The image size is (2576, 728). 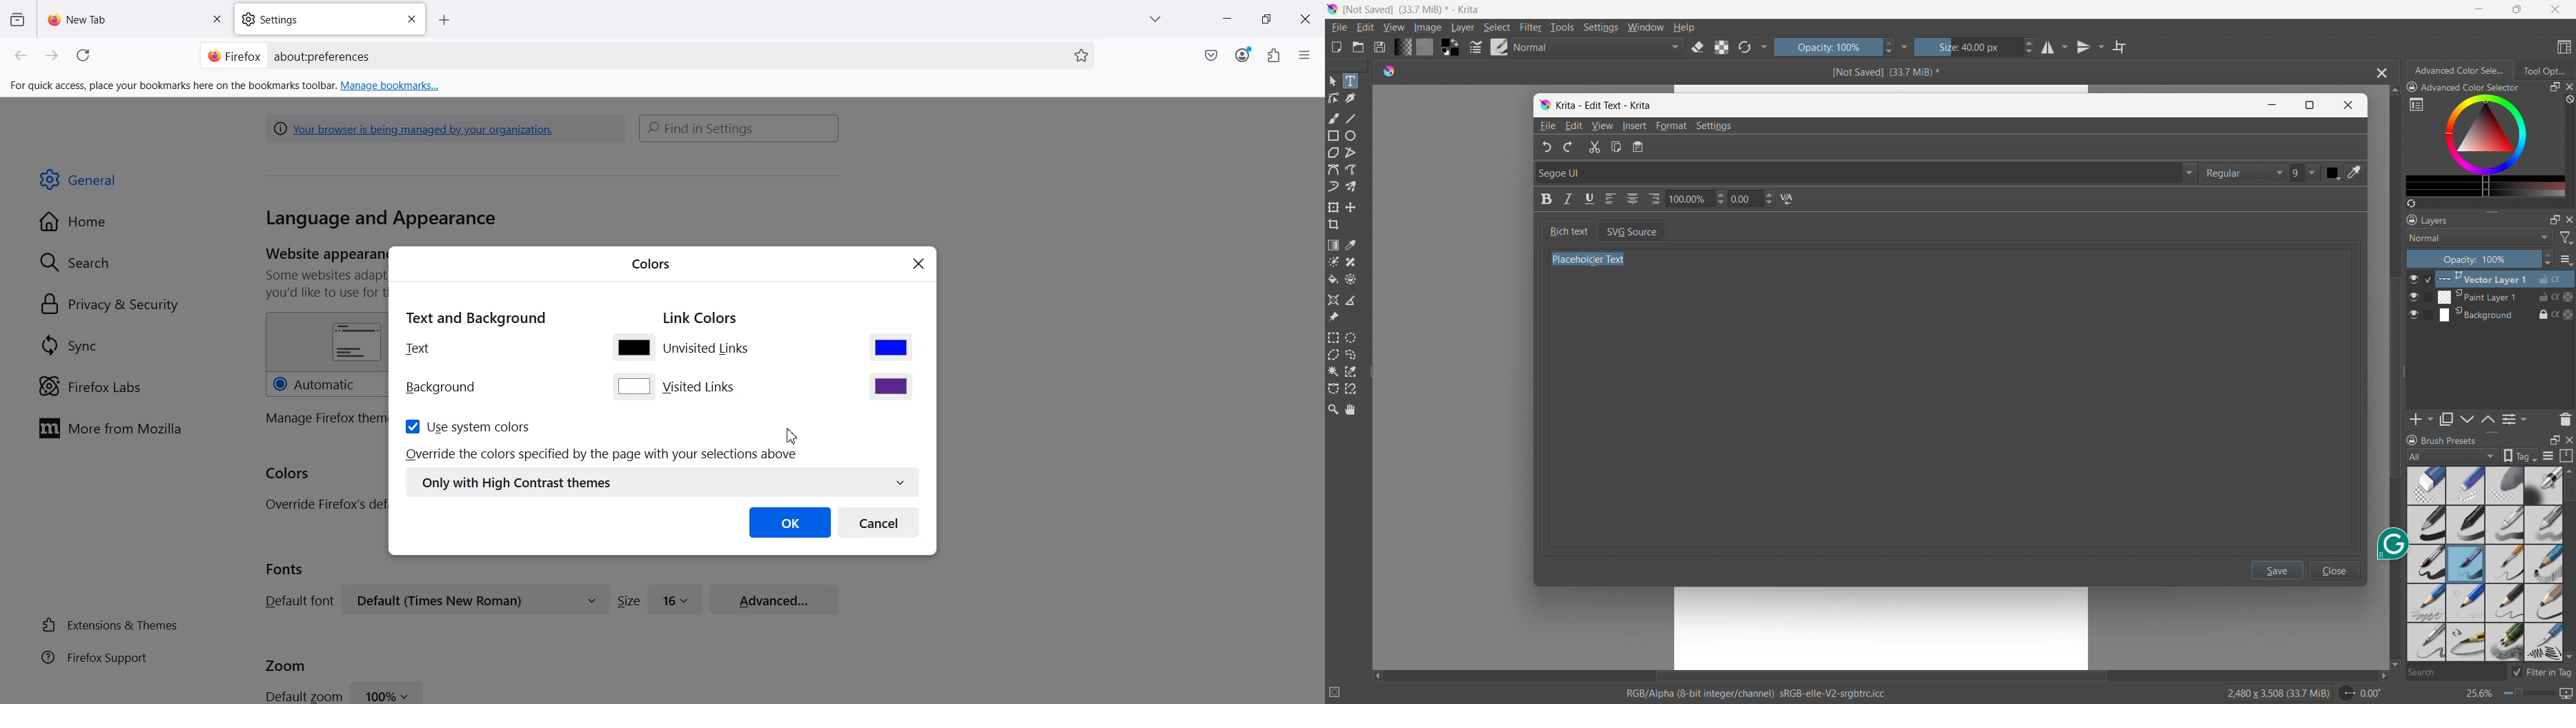 I want to click on Brush, so click(x=2426, y=563).